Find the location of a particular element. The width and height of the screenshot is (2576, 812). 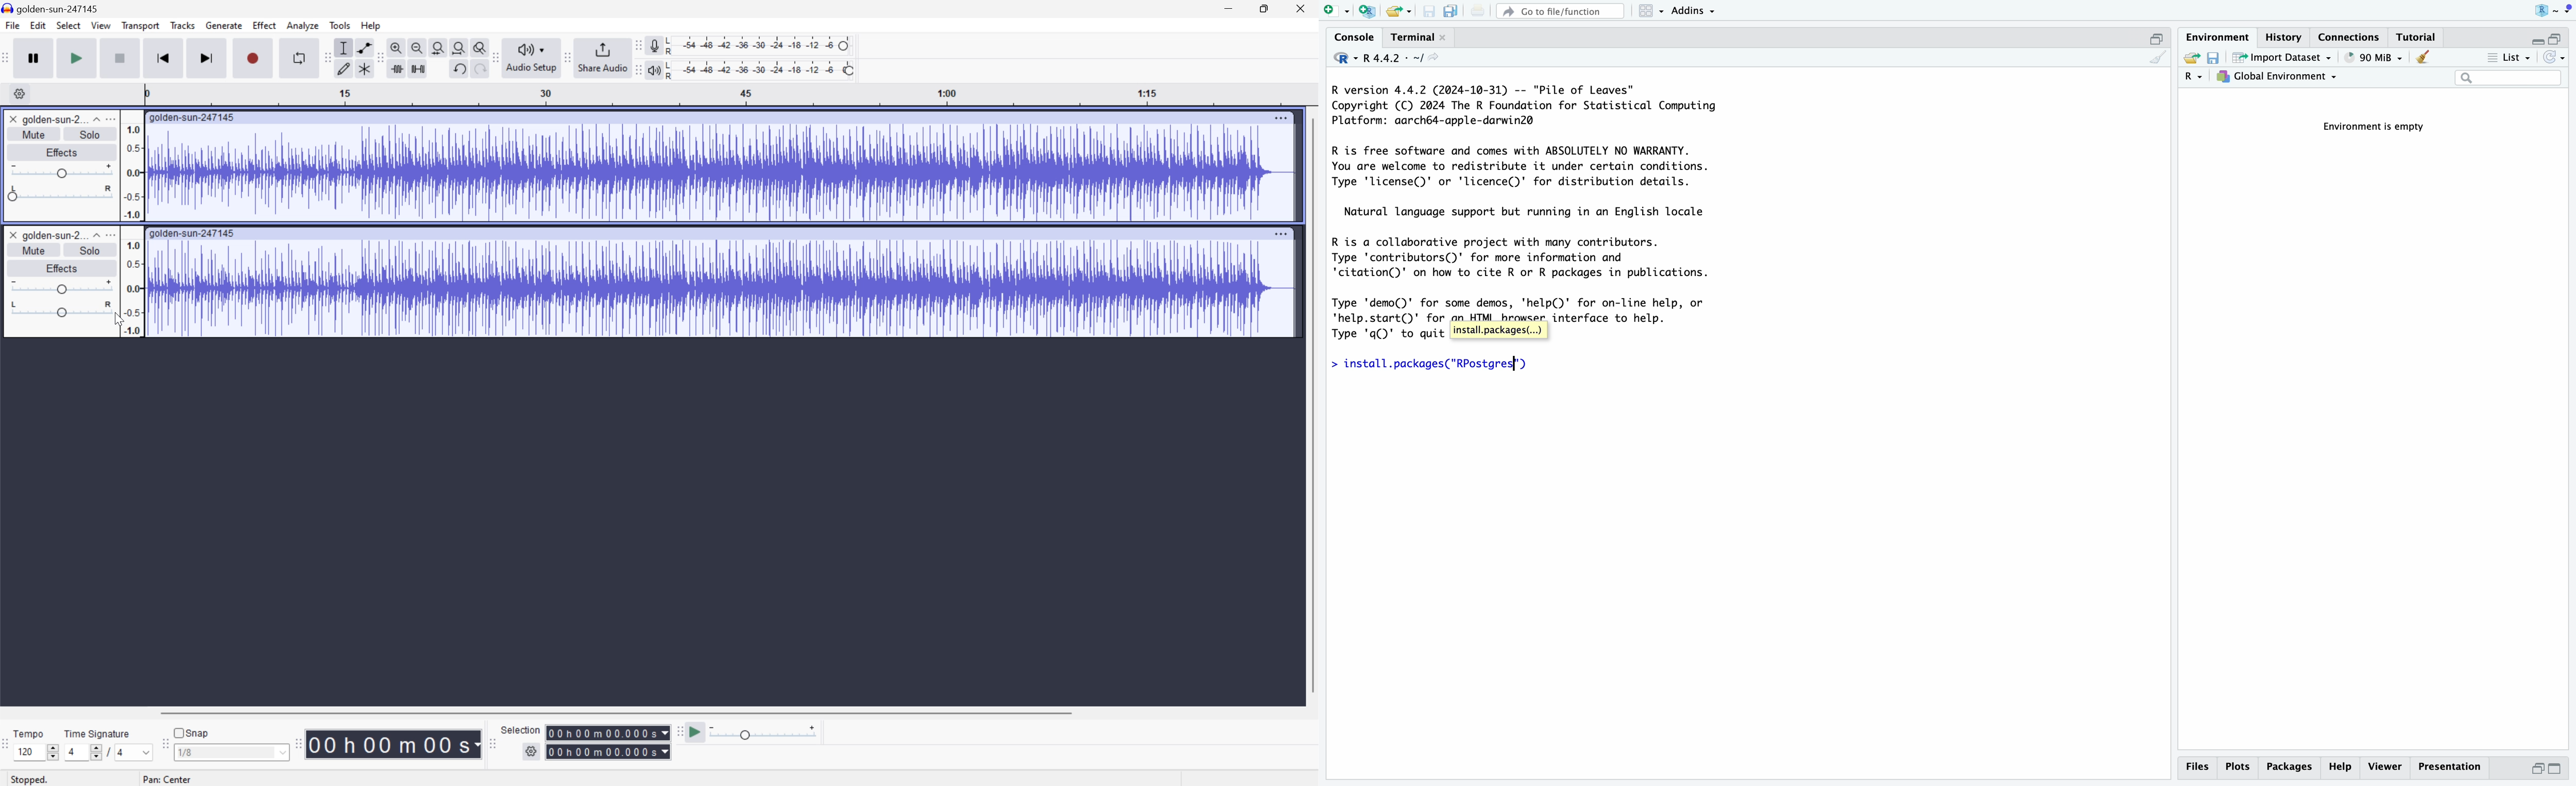

Envelope tool is located at coordinates (364, 46).